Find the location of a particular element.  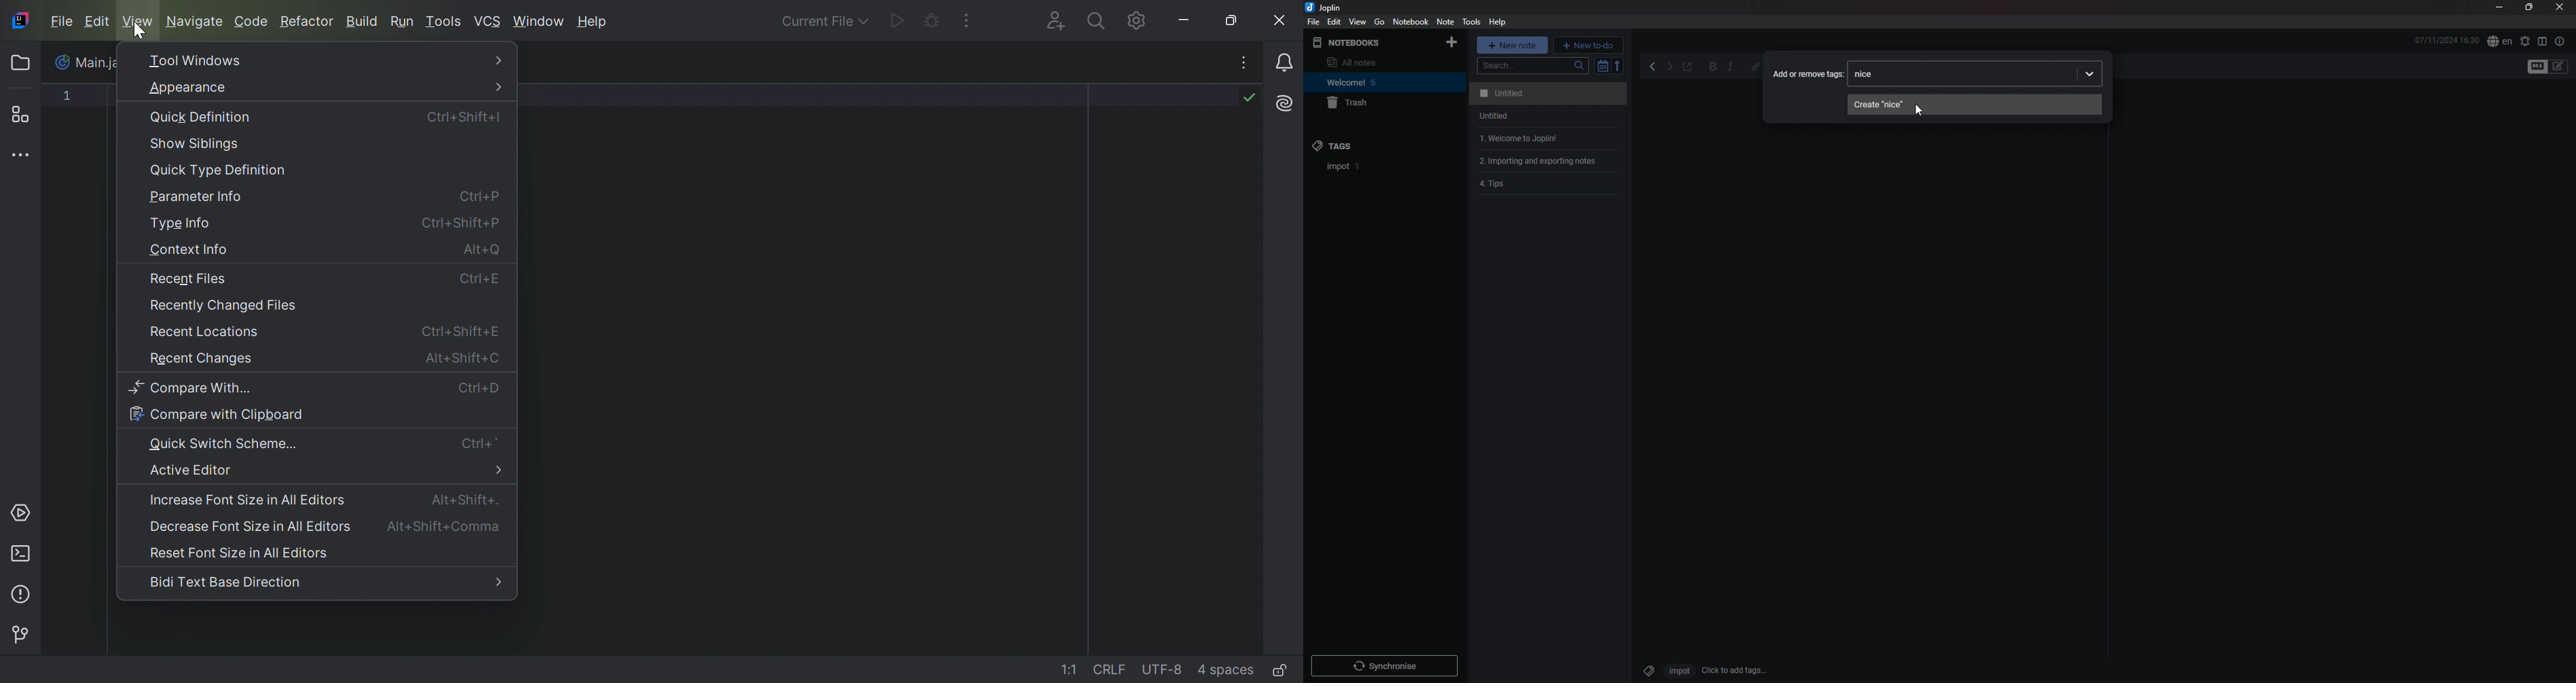

trash is located at coordinates (1374, 103).